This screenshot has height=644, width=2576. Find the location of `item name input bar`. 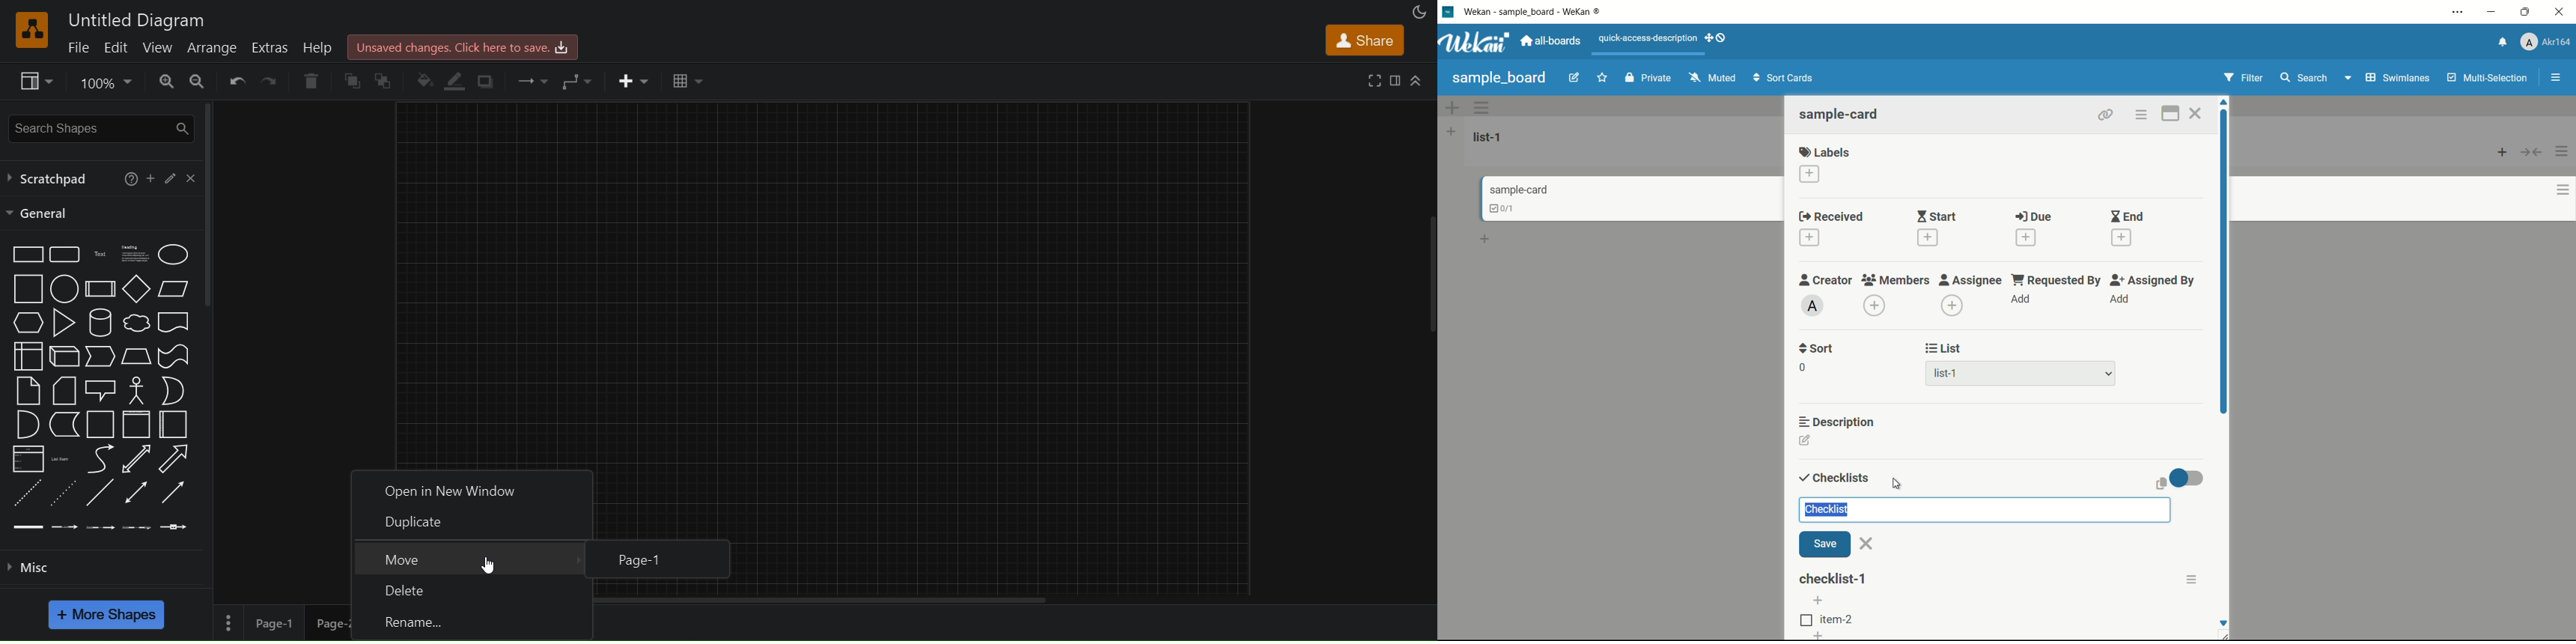

item name input bar is located at coordinates (1984, 509).